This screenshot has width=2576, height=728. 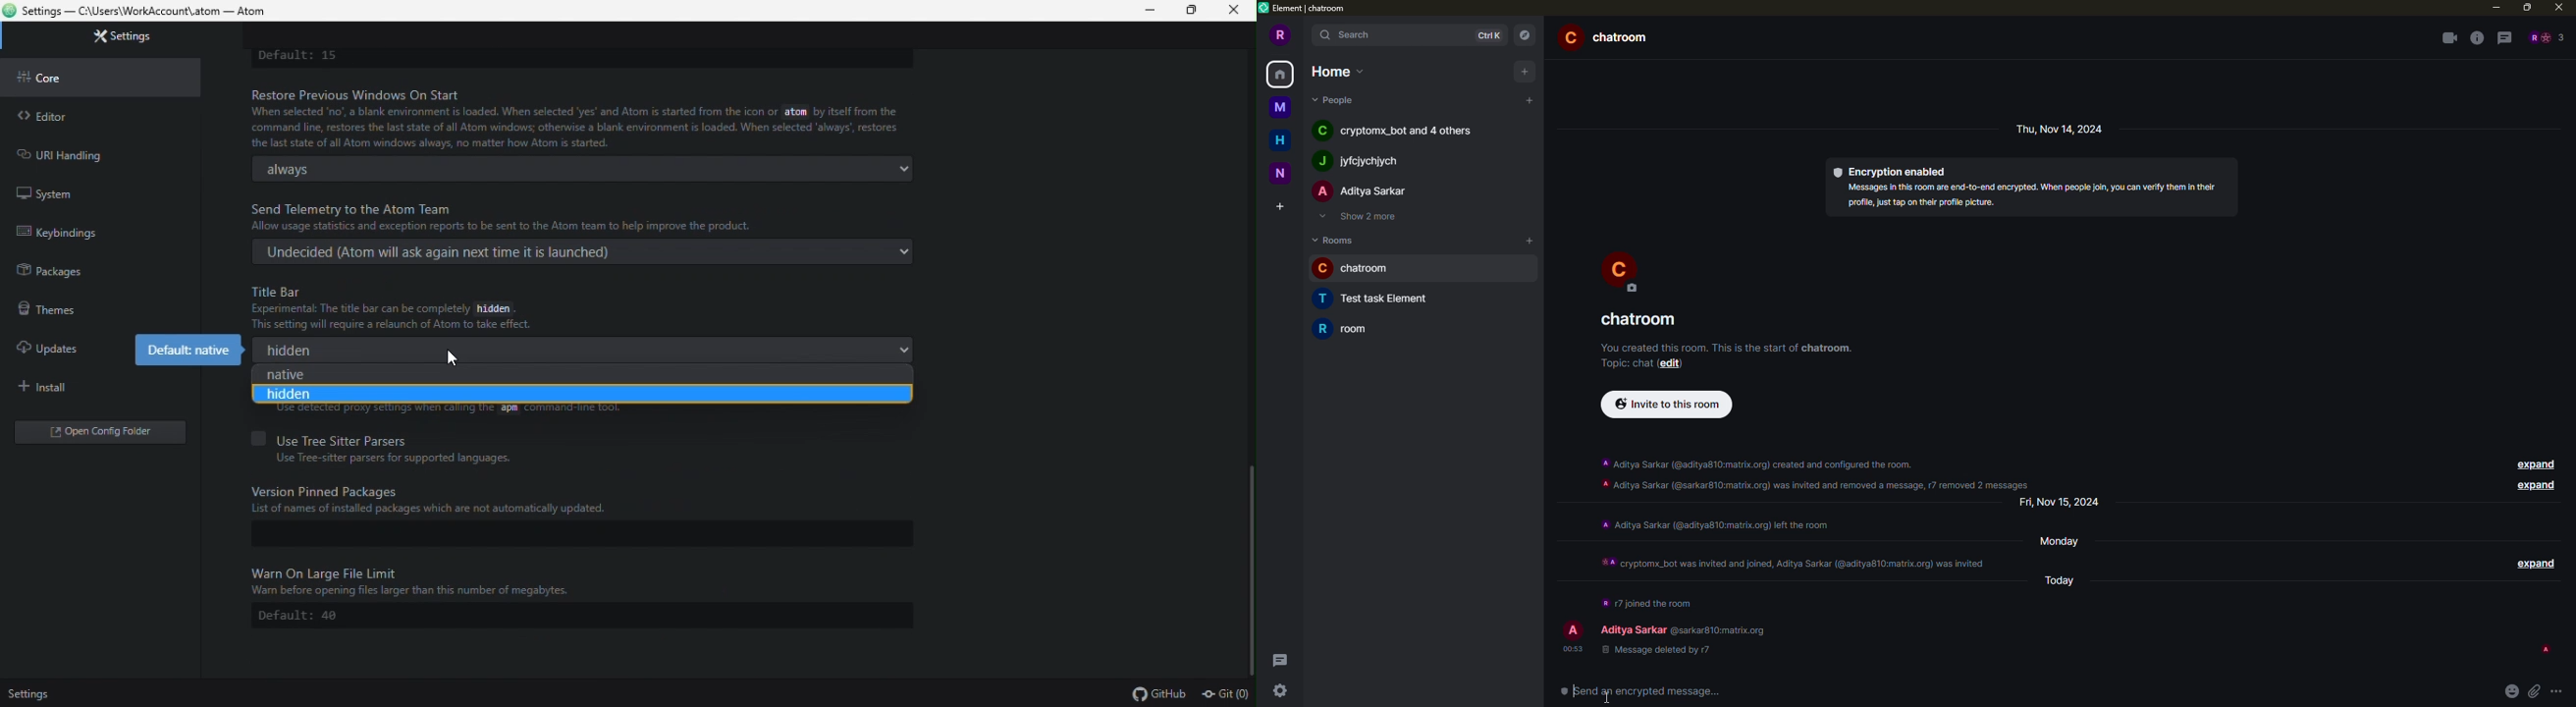 What do you see at coordinates (2067, 540) in the screenshot?
I see `day` at bounding box center [2067, 540].